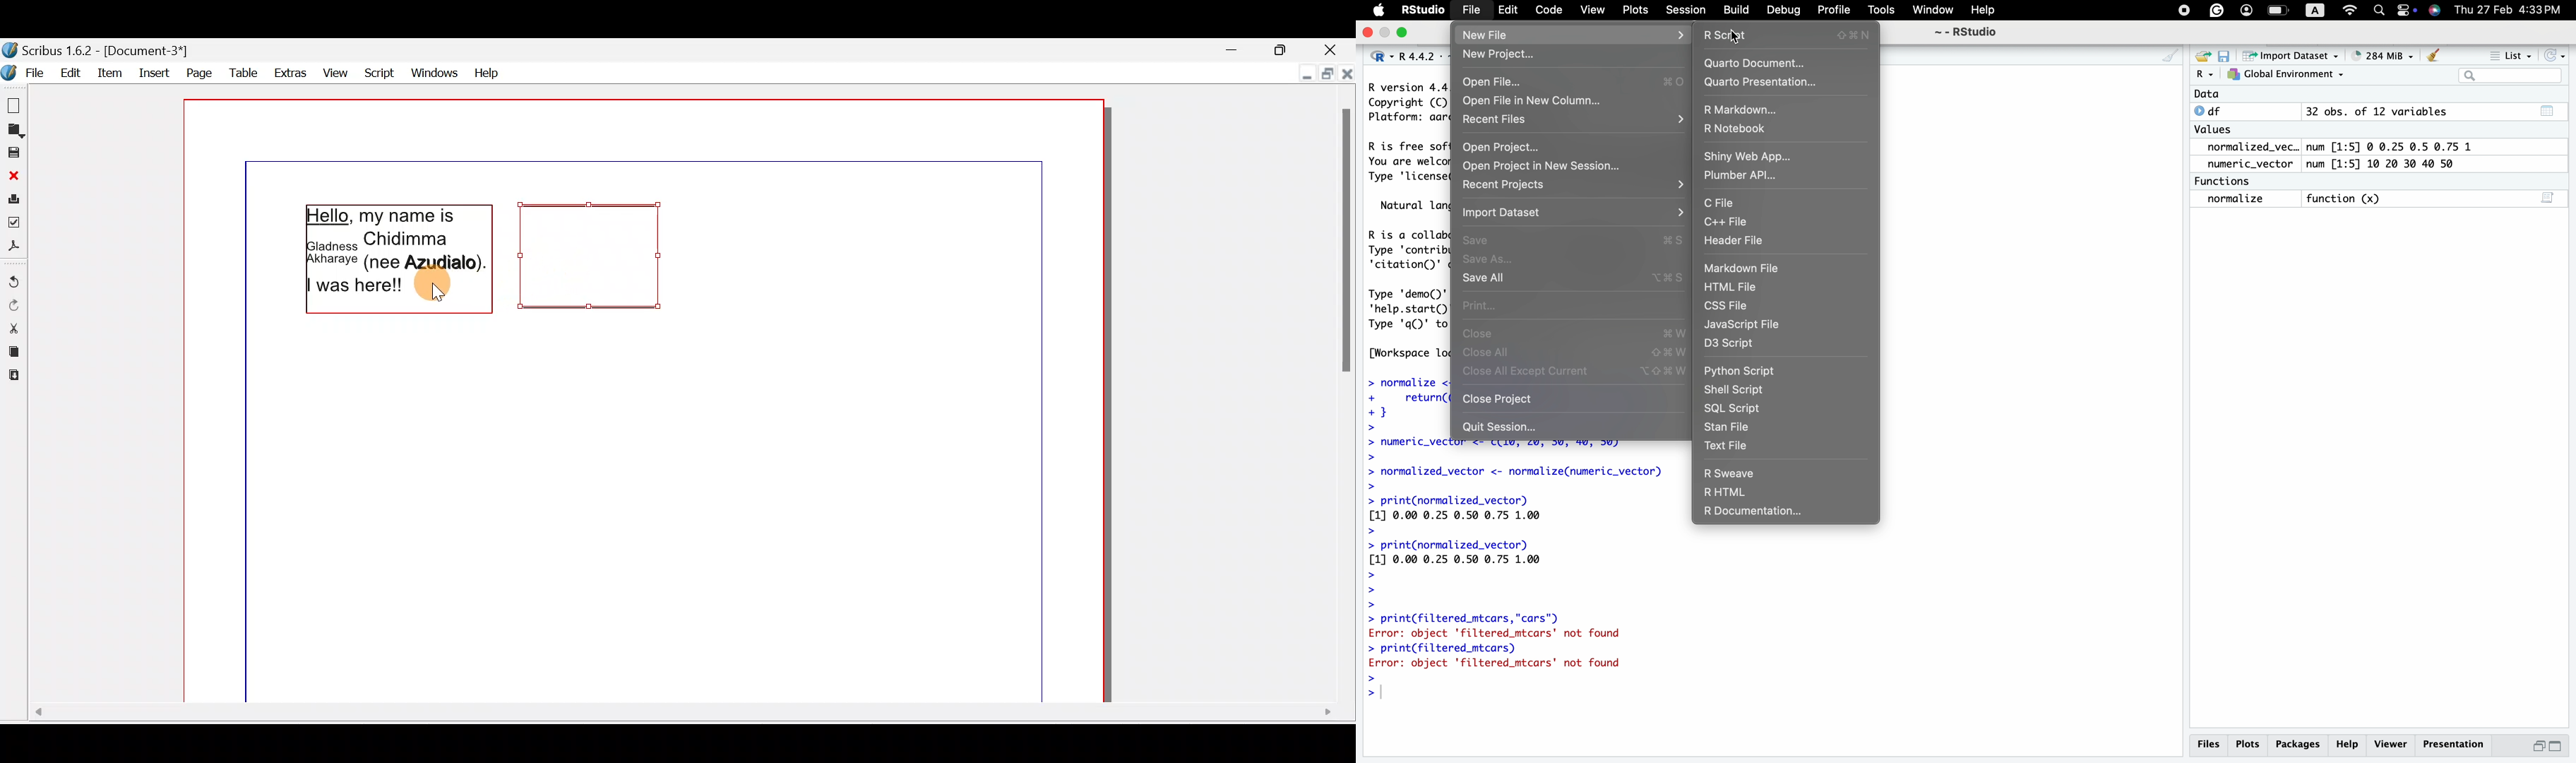  What do you see at coordinates (1369, 34) in the screenshot?
I see `quit` at bounding box center [1369, 34].